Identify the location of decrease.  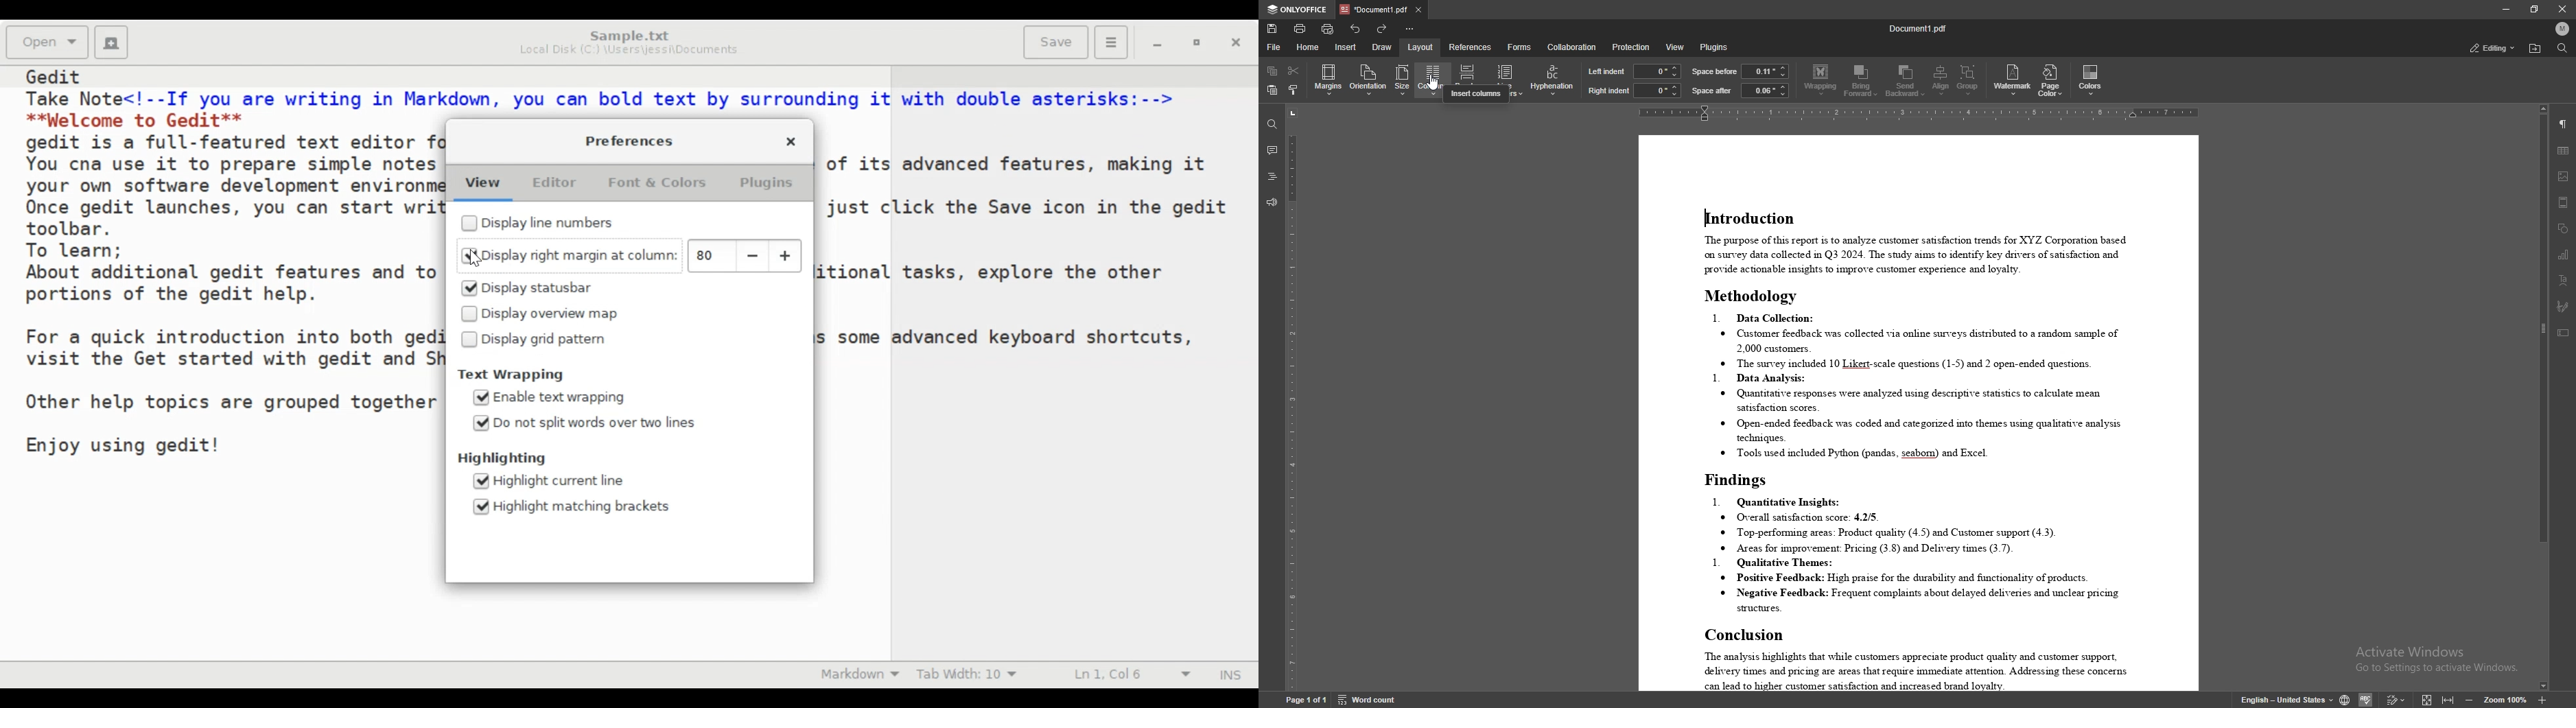
(752, 256).